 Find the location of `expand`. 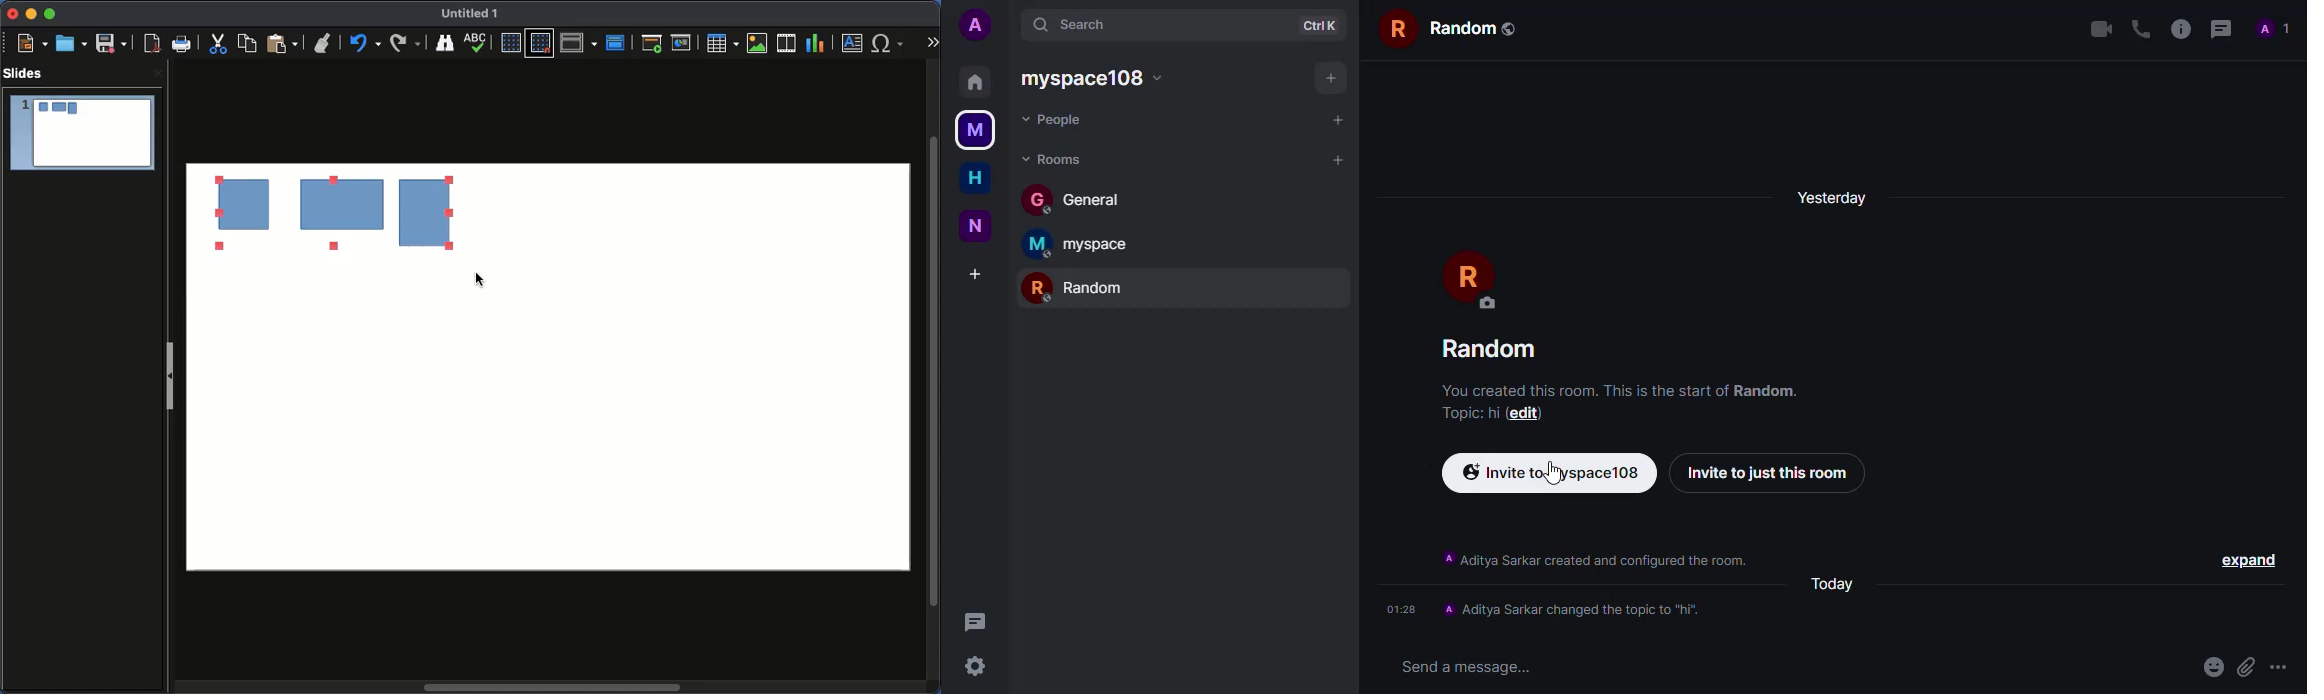

expand is located at coordinates (2247, 559).